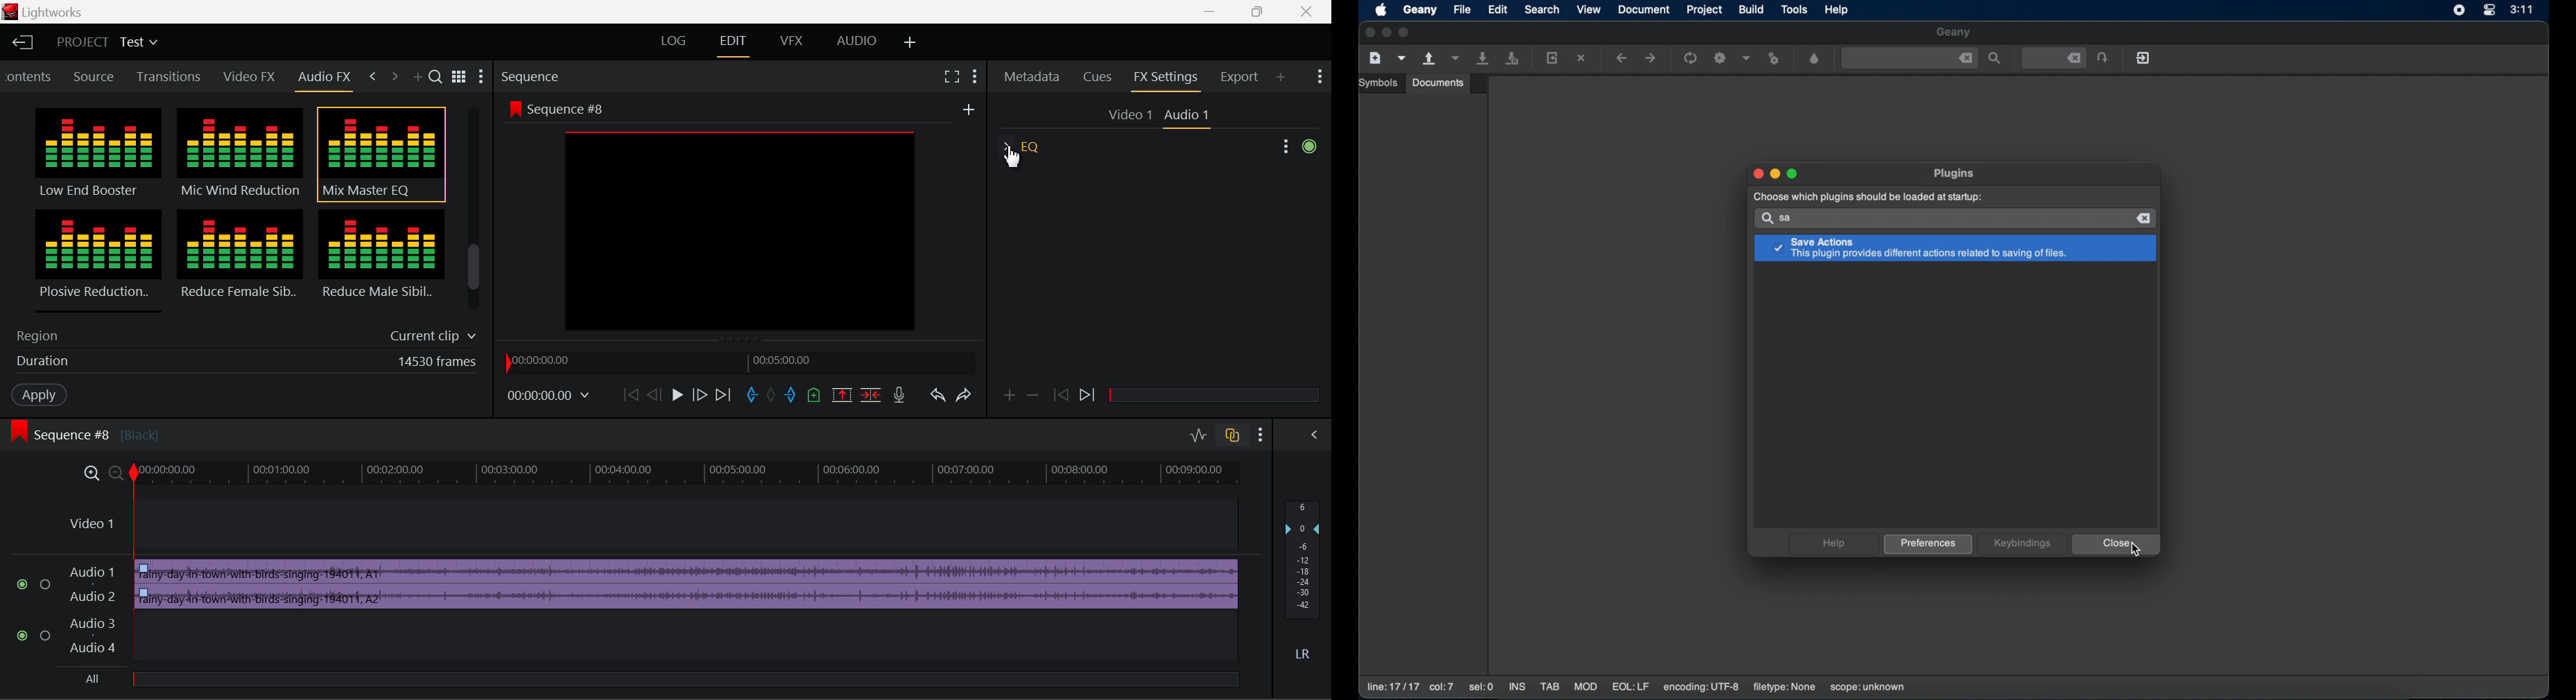  Describe the element at coordinates (794, 44) in the screenshot. I see `VFX Layout` at that location.